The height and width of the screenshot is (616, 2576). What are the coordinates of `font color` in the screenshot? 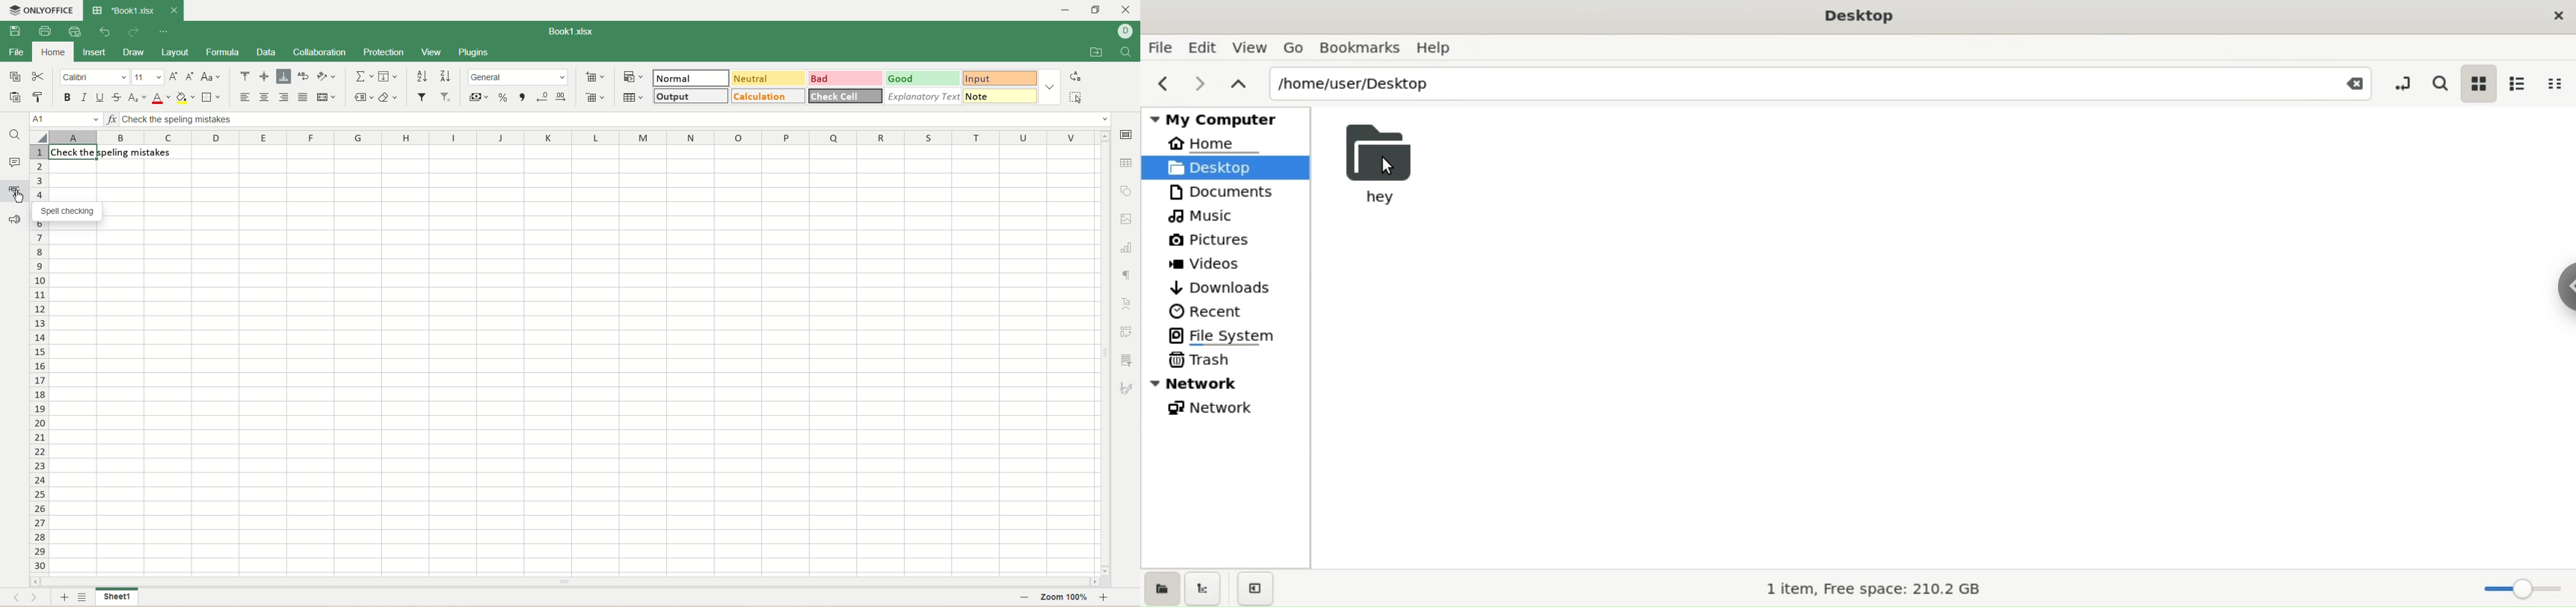 It's located at (162, 99).